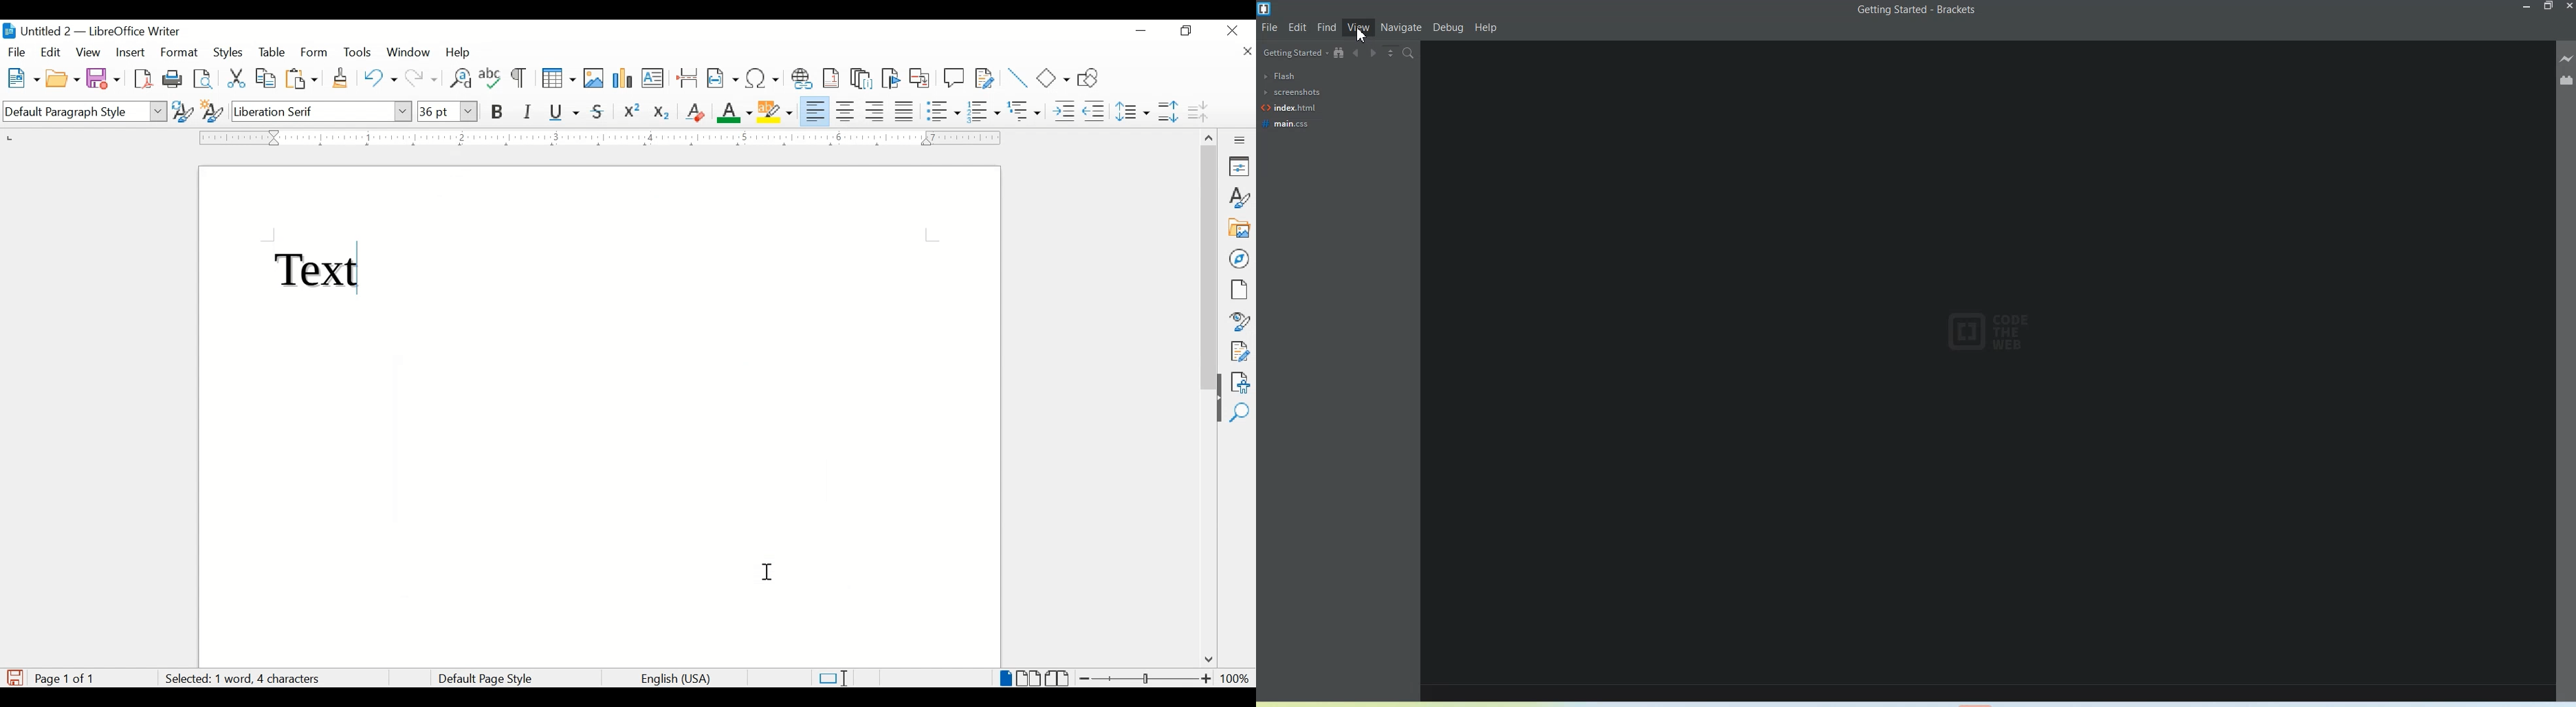  I want to click on italic, so click(528, 112).